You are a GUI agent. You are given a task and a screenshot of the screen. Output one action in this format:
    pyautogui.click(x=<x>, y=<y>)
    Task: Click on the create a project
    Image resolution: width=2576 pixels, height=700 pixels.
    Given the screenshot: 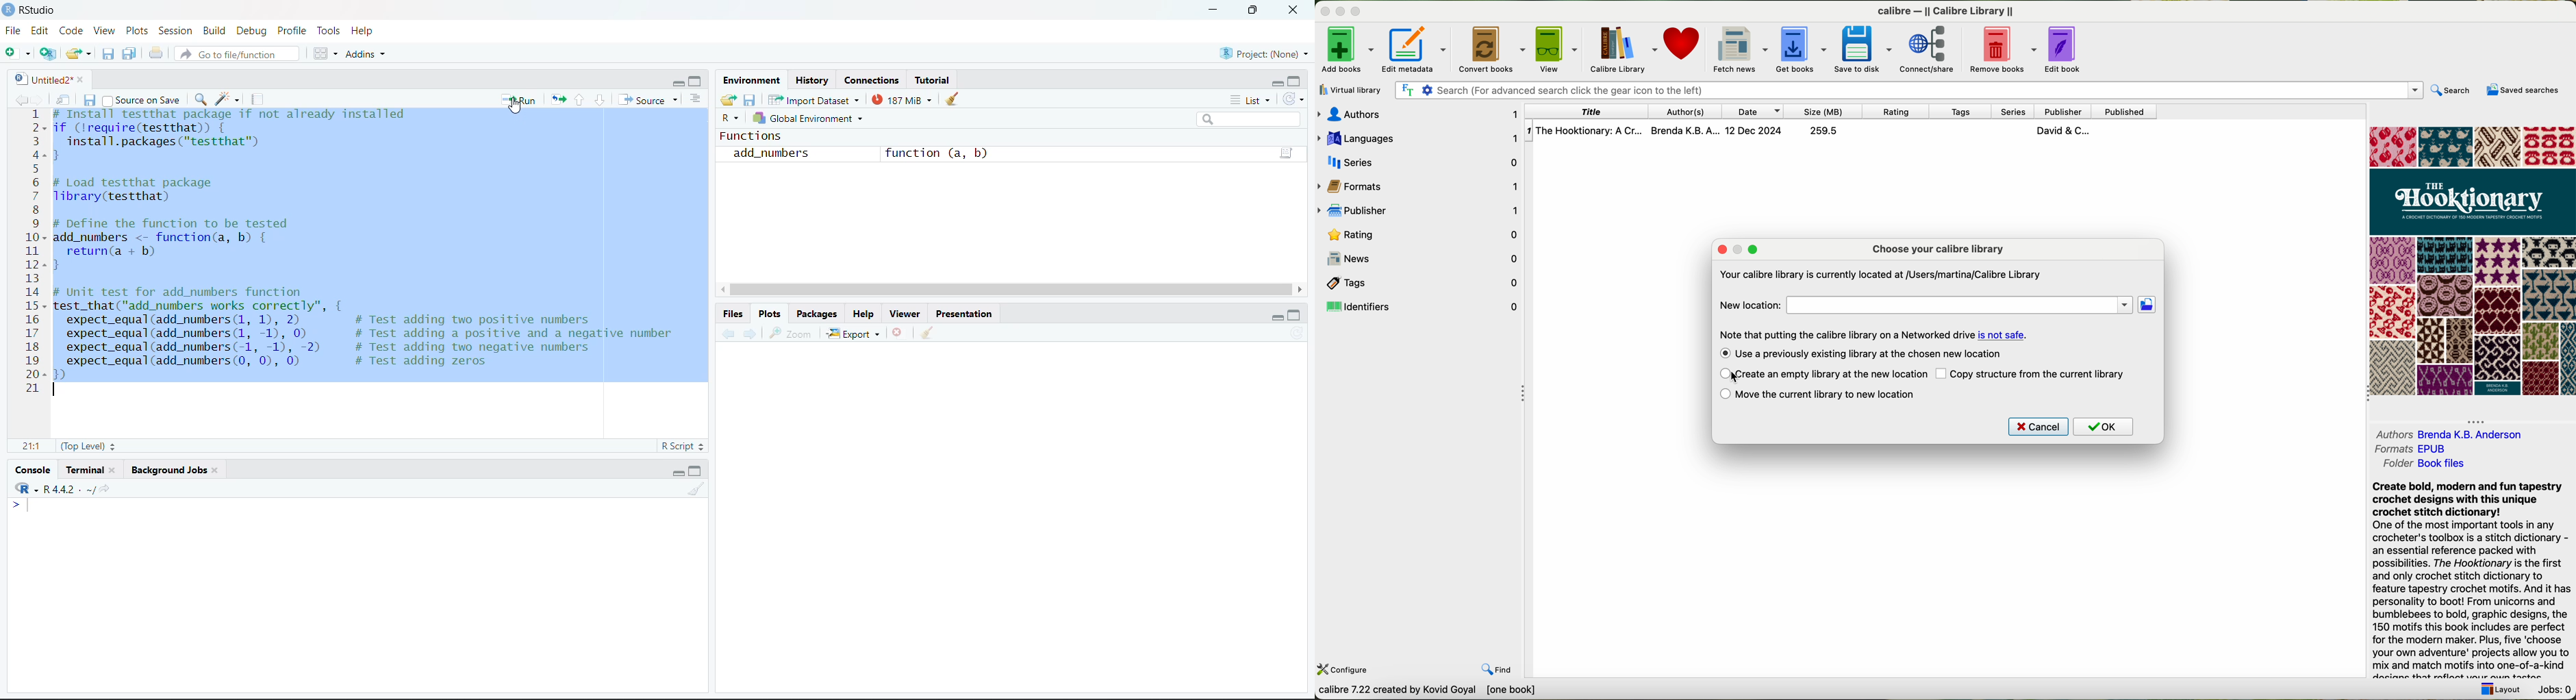 What is the action you would take?
    pyautogui.click(x=48, y=53)
    